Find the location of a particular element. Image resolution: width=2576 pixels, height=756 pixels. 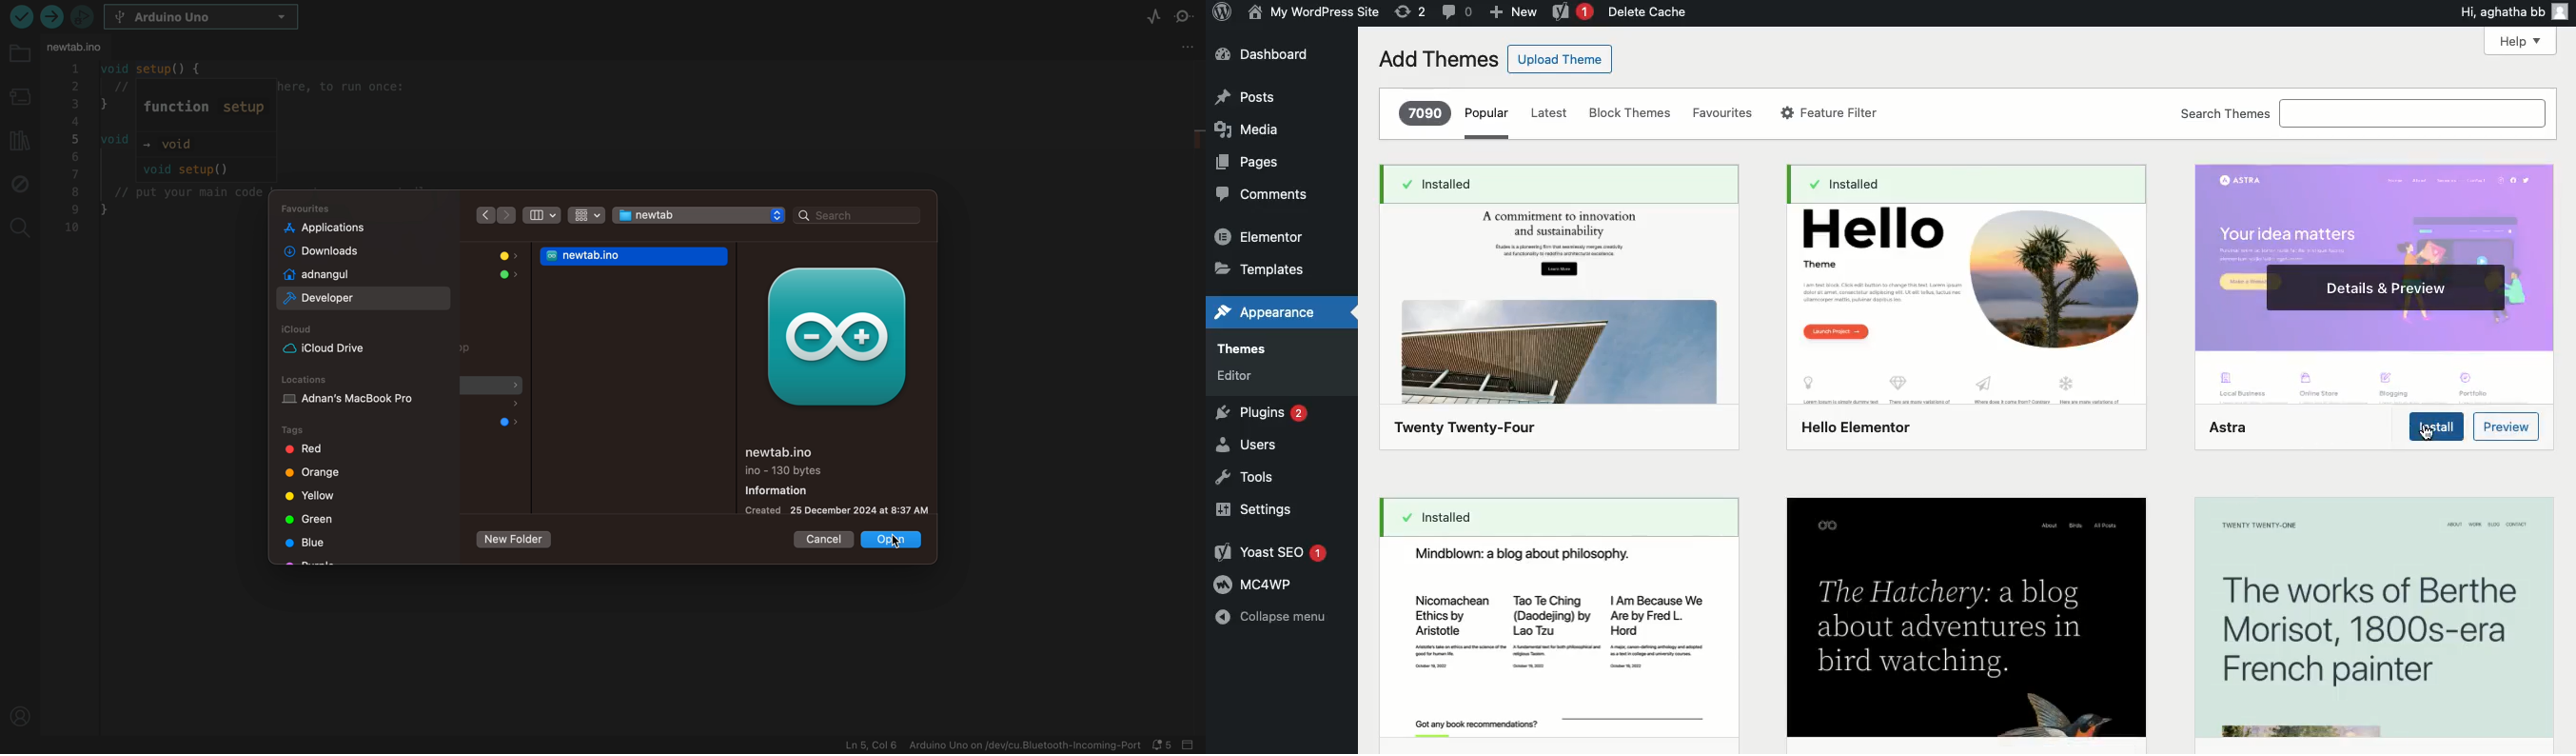

Latest is located at coordinates (1549, 113).